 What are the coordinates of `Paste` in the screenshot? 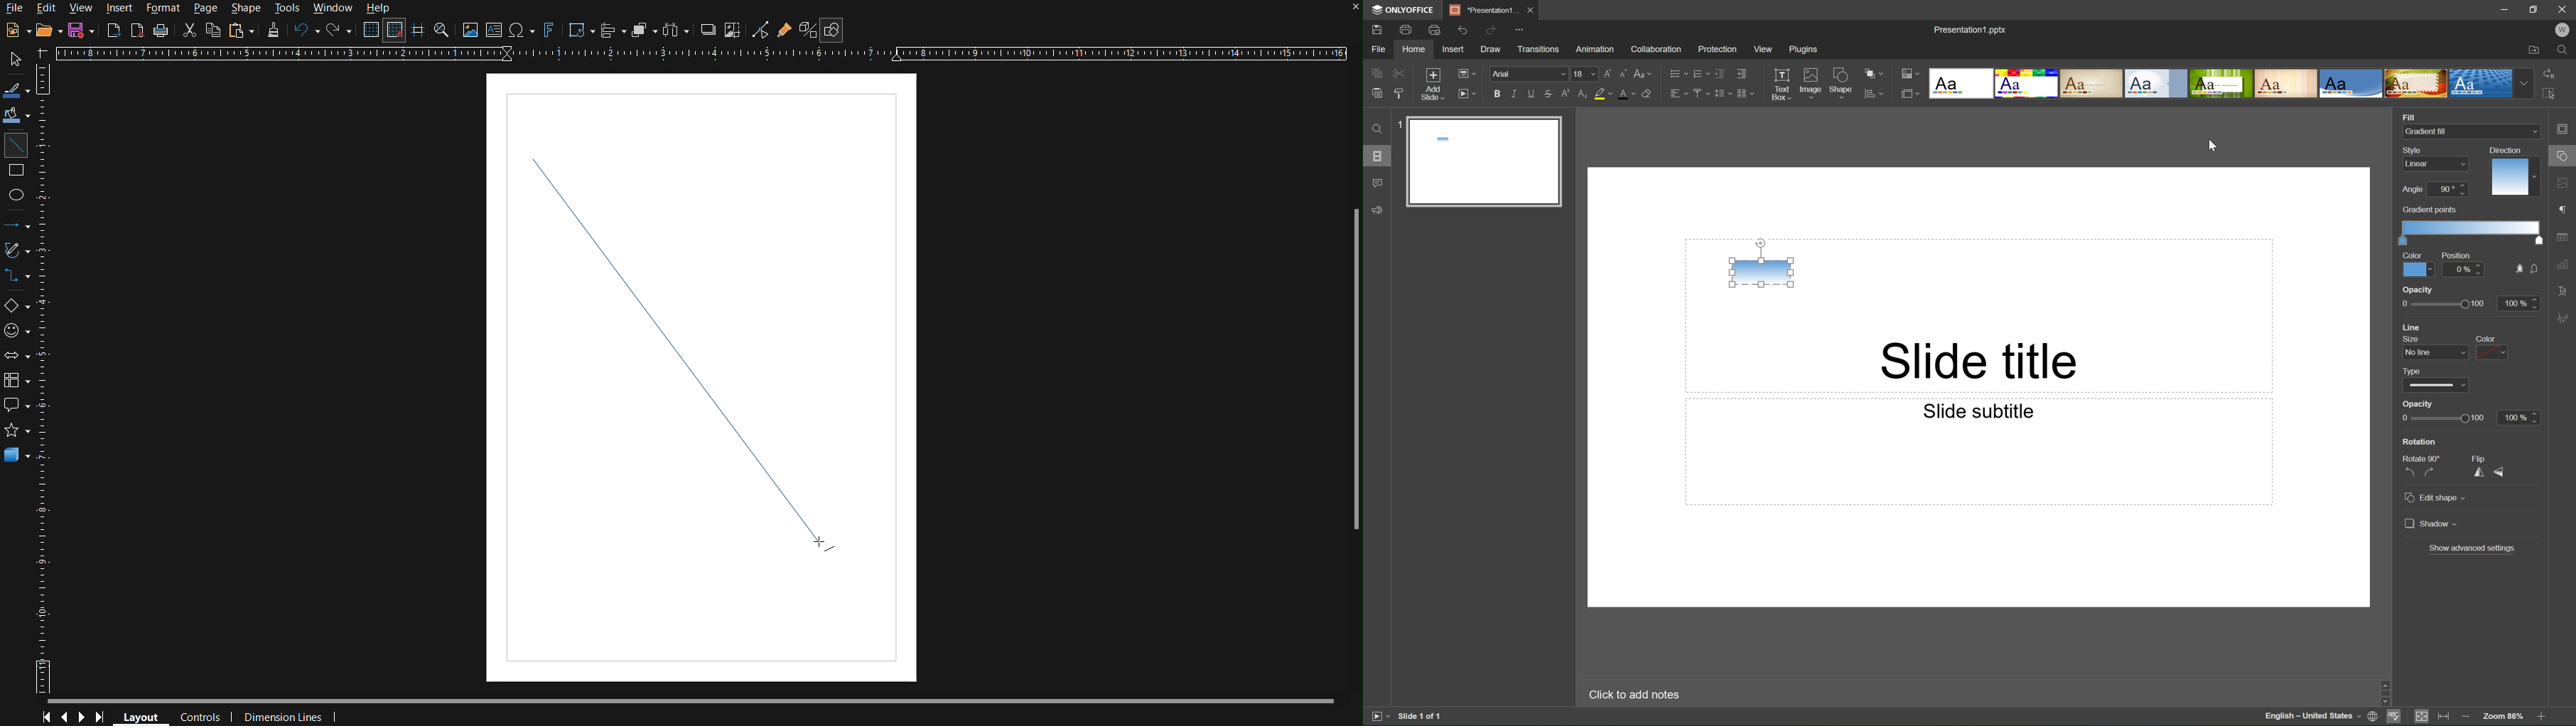 It's located at (240, 31).